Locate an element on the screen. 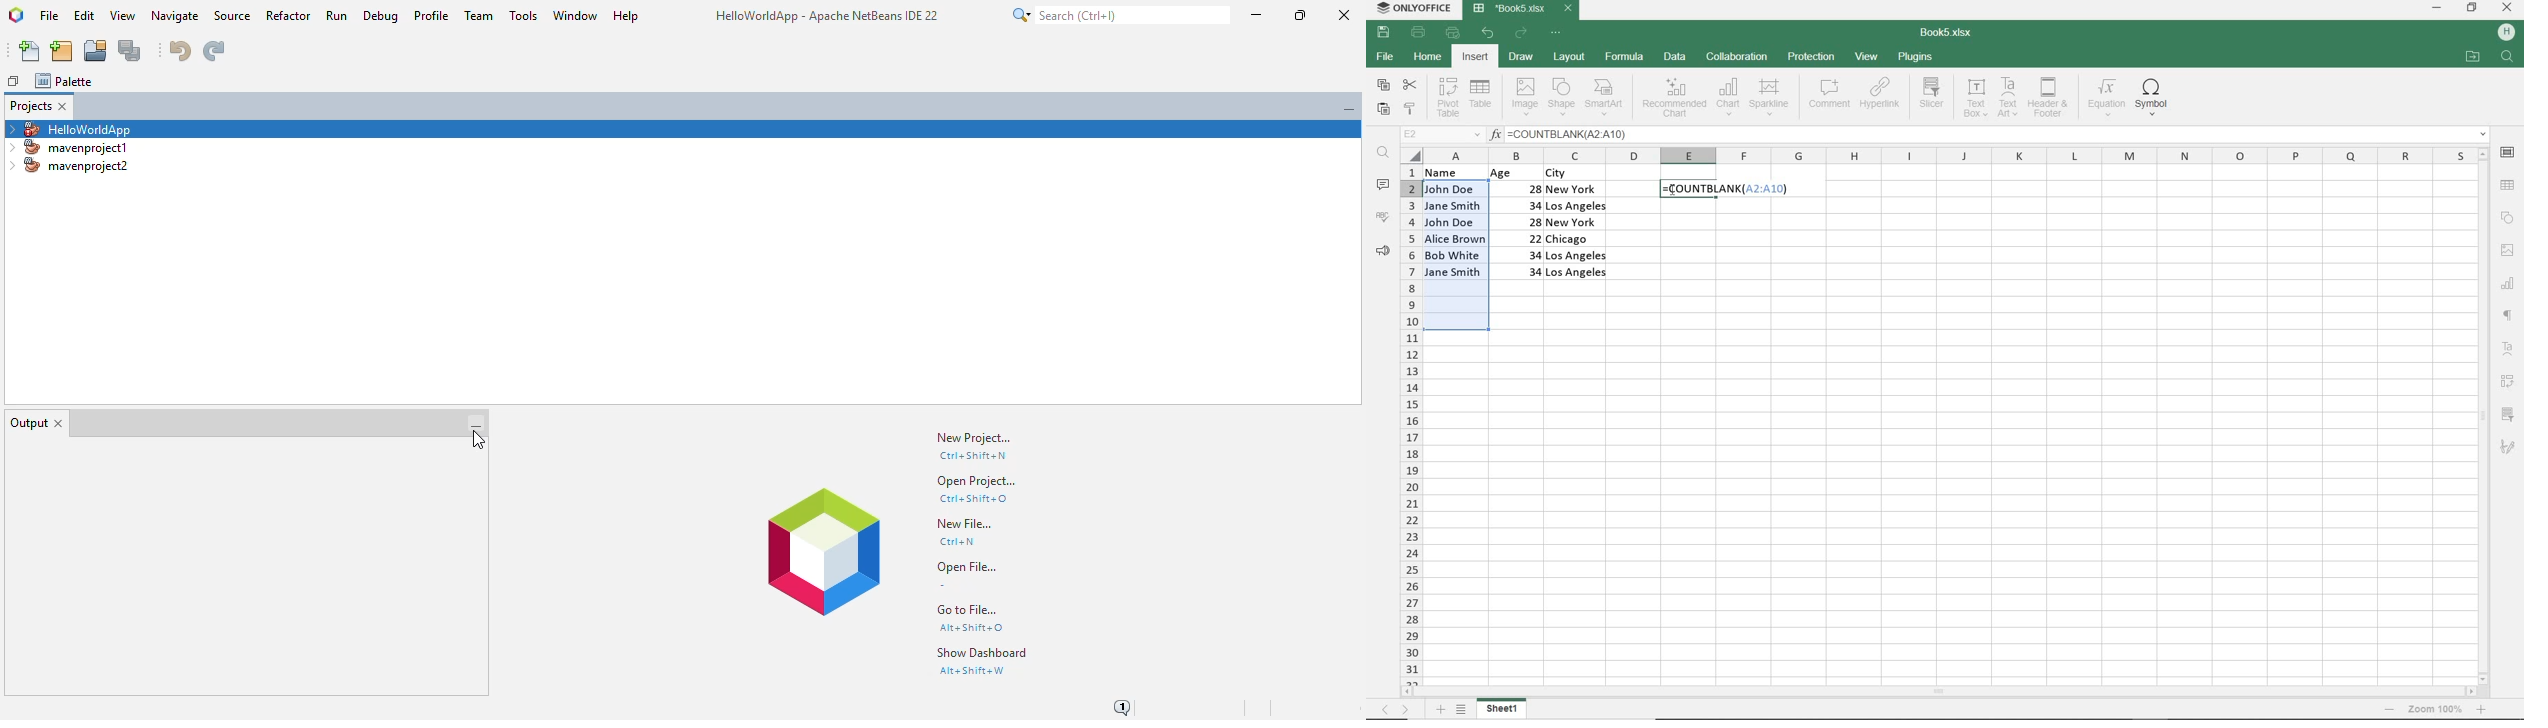  INSERT is located at coordinates (1475, 57).